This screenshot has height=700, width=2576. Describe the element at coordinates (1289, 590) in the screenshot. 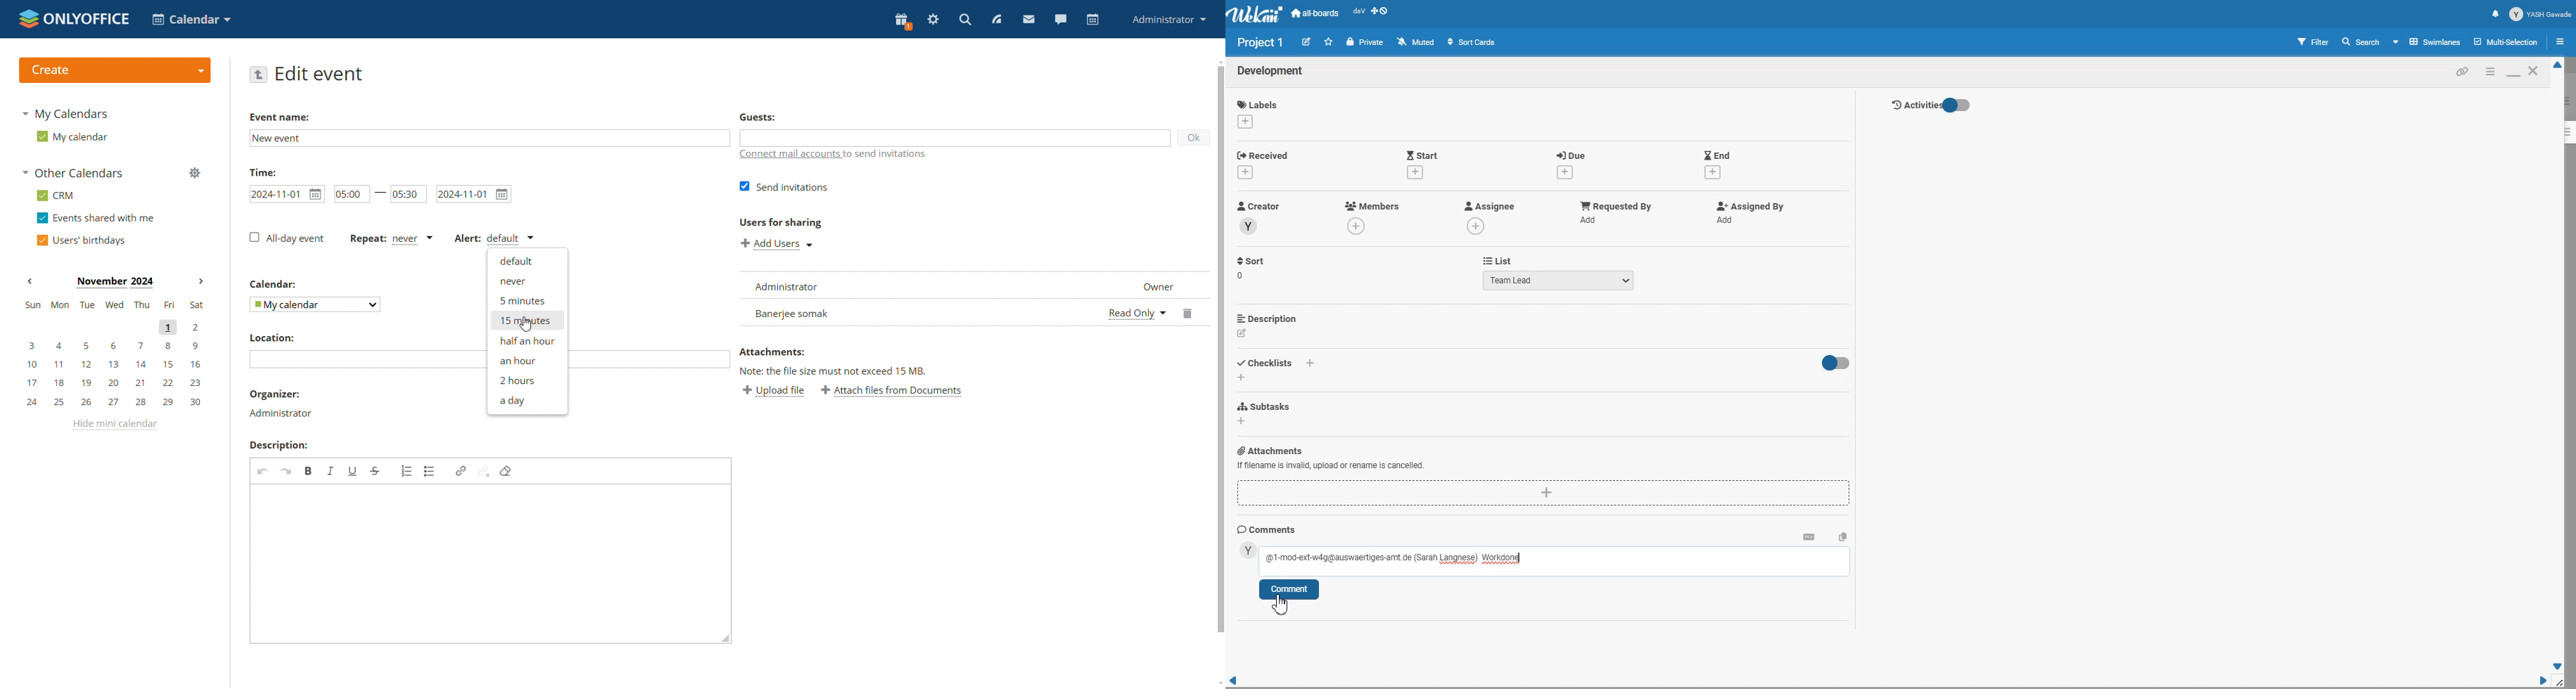

I see `Comment` at that location.